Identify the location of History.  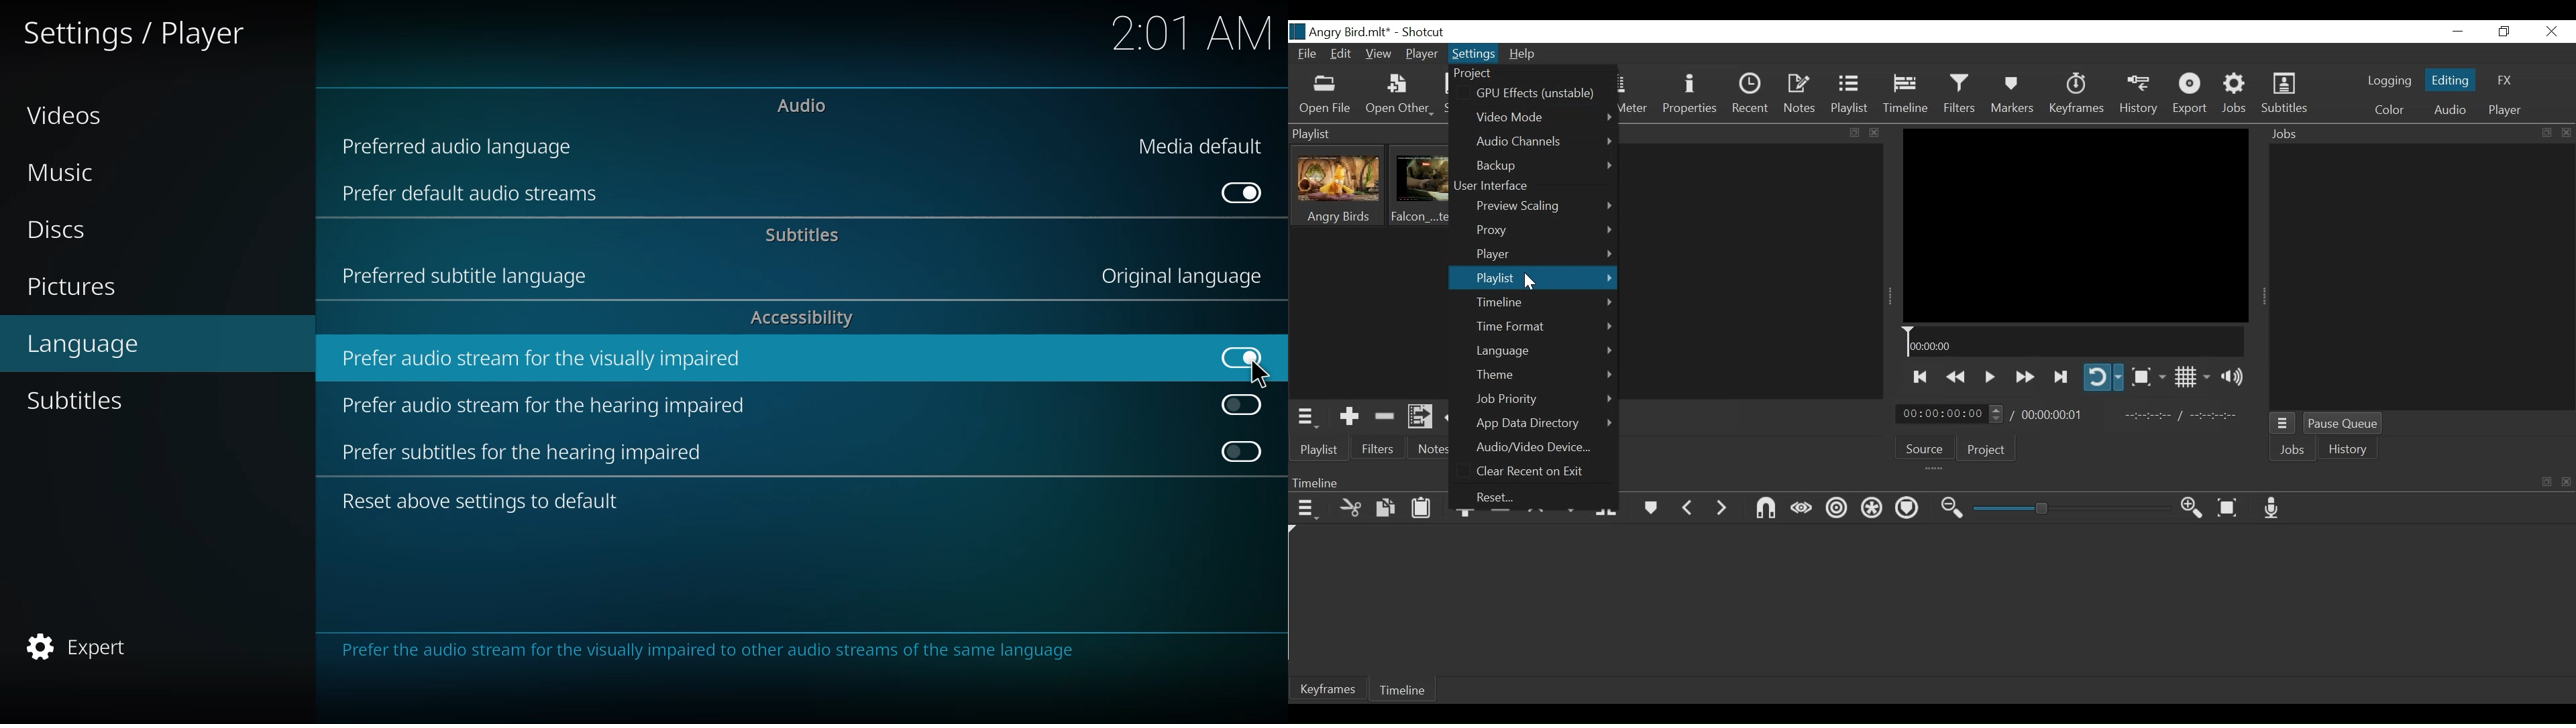
(2141, 96).